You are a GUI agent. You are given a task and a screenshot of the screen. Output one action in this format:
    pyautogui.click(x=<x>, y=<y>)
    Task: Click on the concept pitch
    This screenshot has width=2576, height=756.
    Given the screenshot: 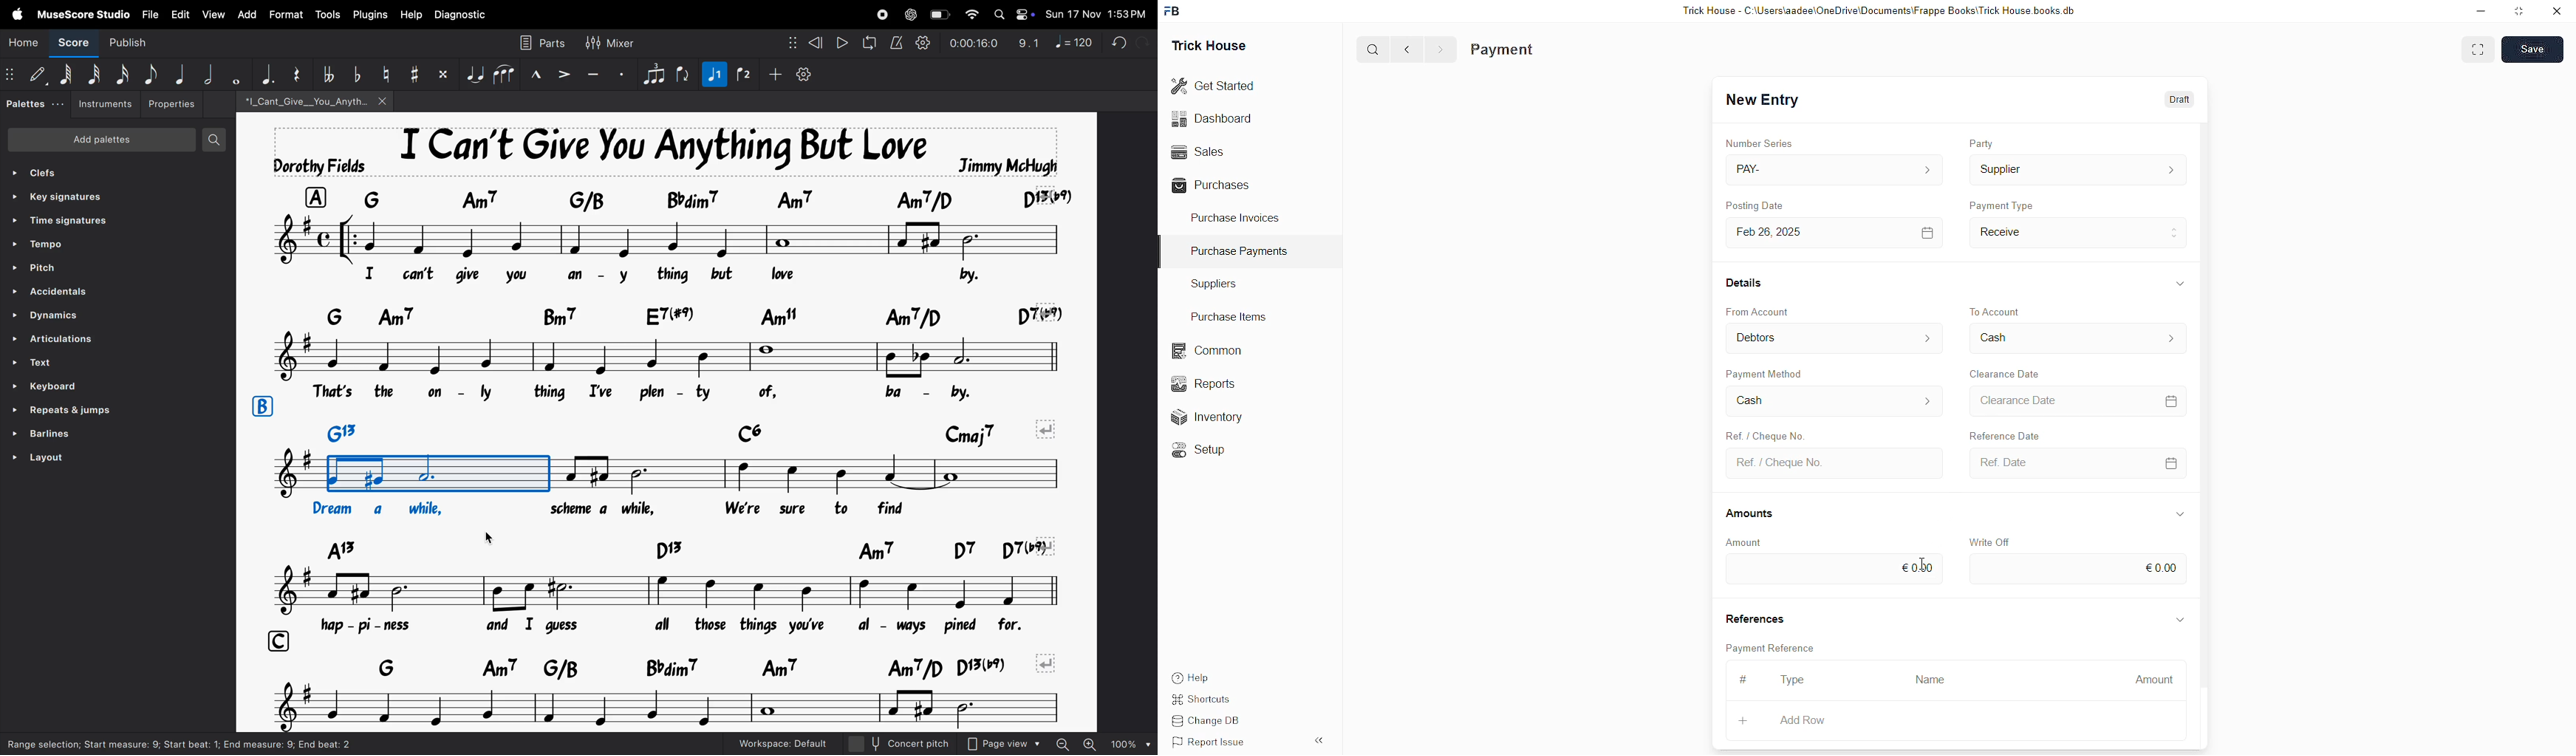 What is the action you would take?
    pyautogui.click(x=916, y=743)
    